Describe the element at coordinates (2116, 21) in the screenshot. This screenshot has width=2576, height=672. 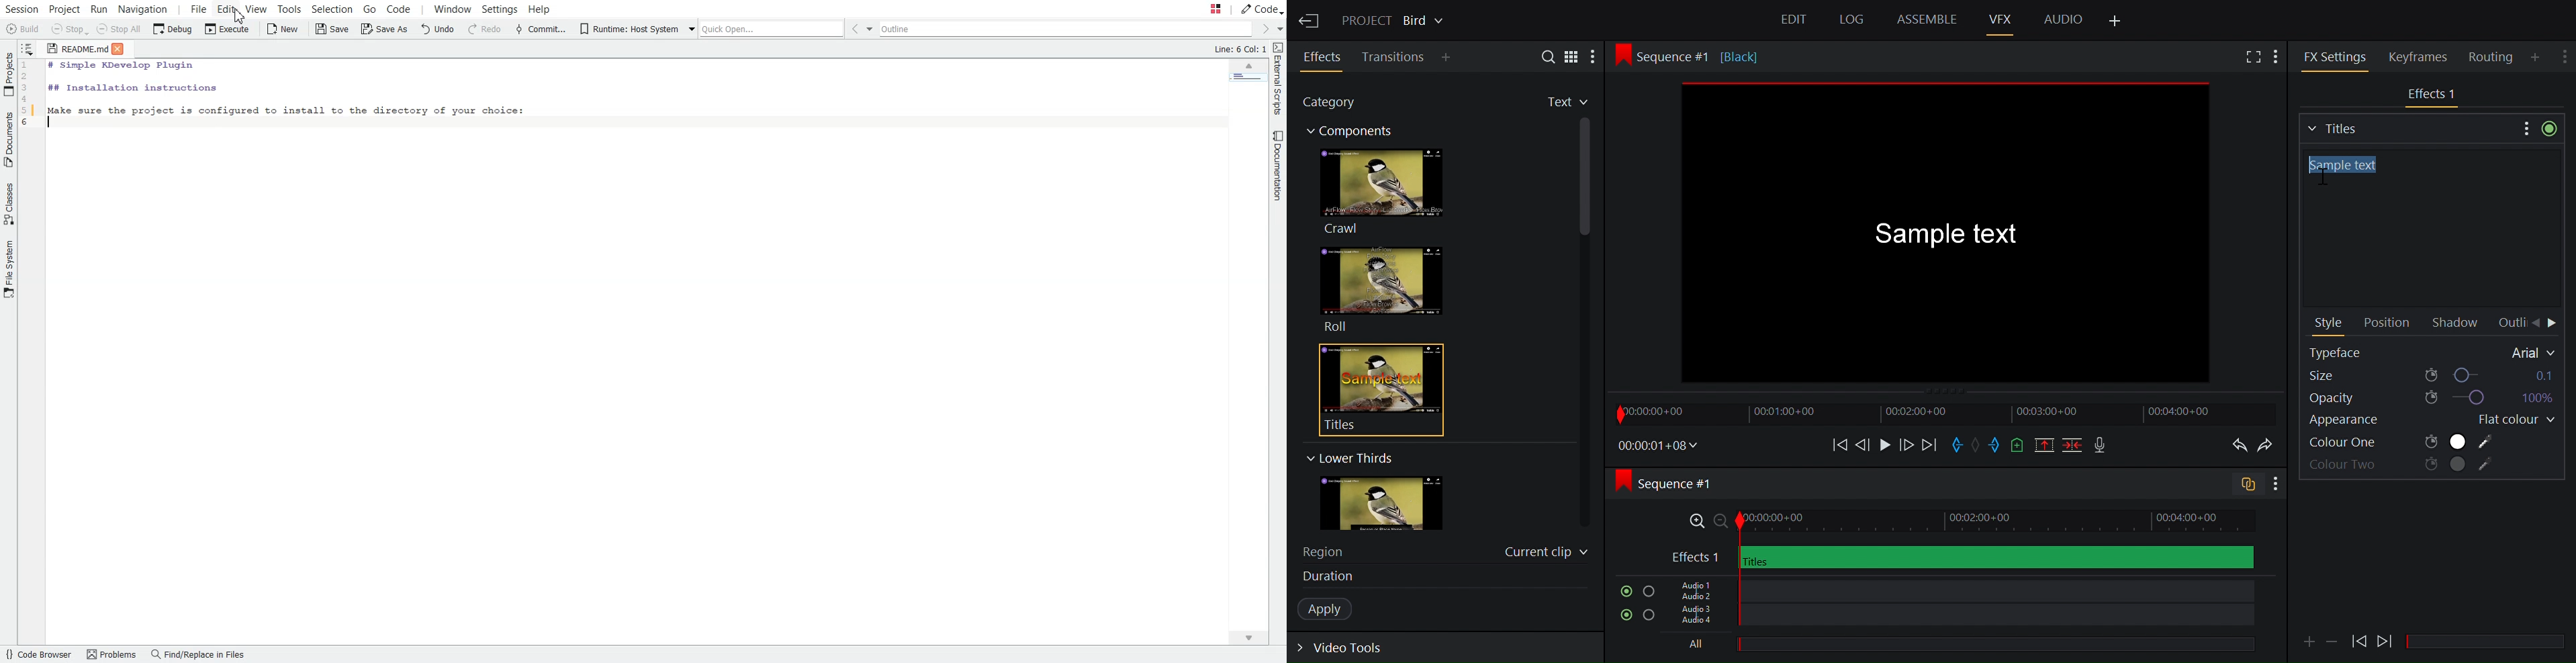
I see `Add Panel` at that location.